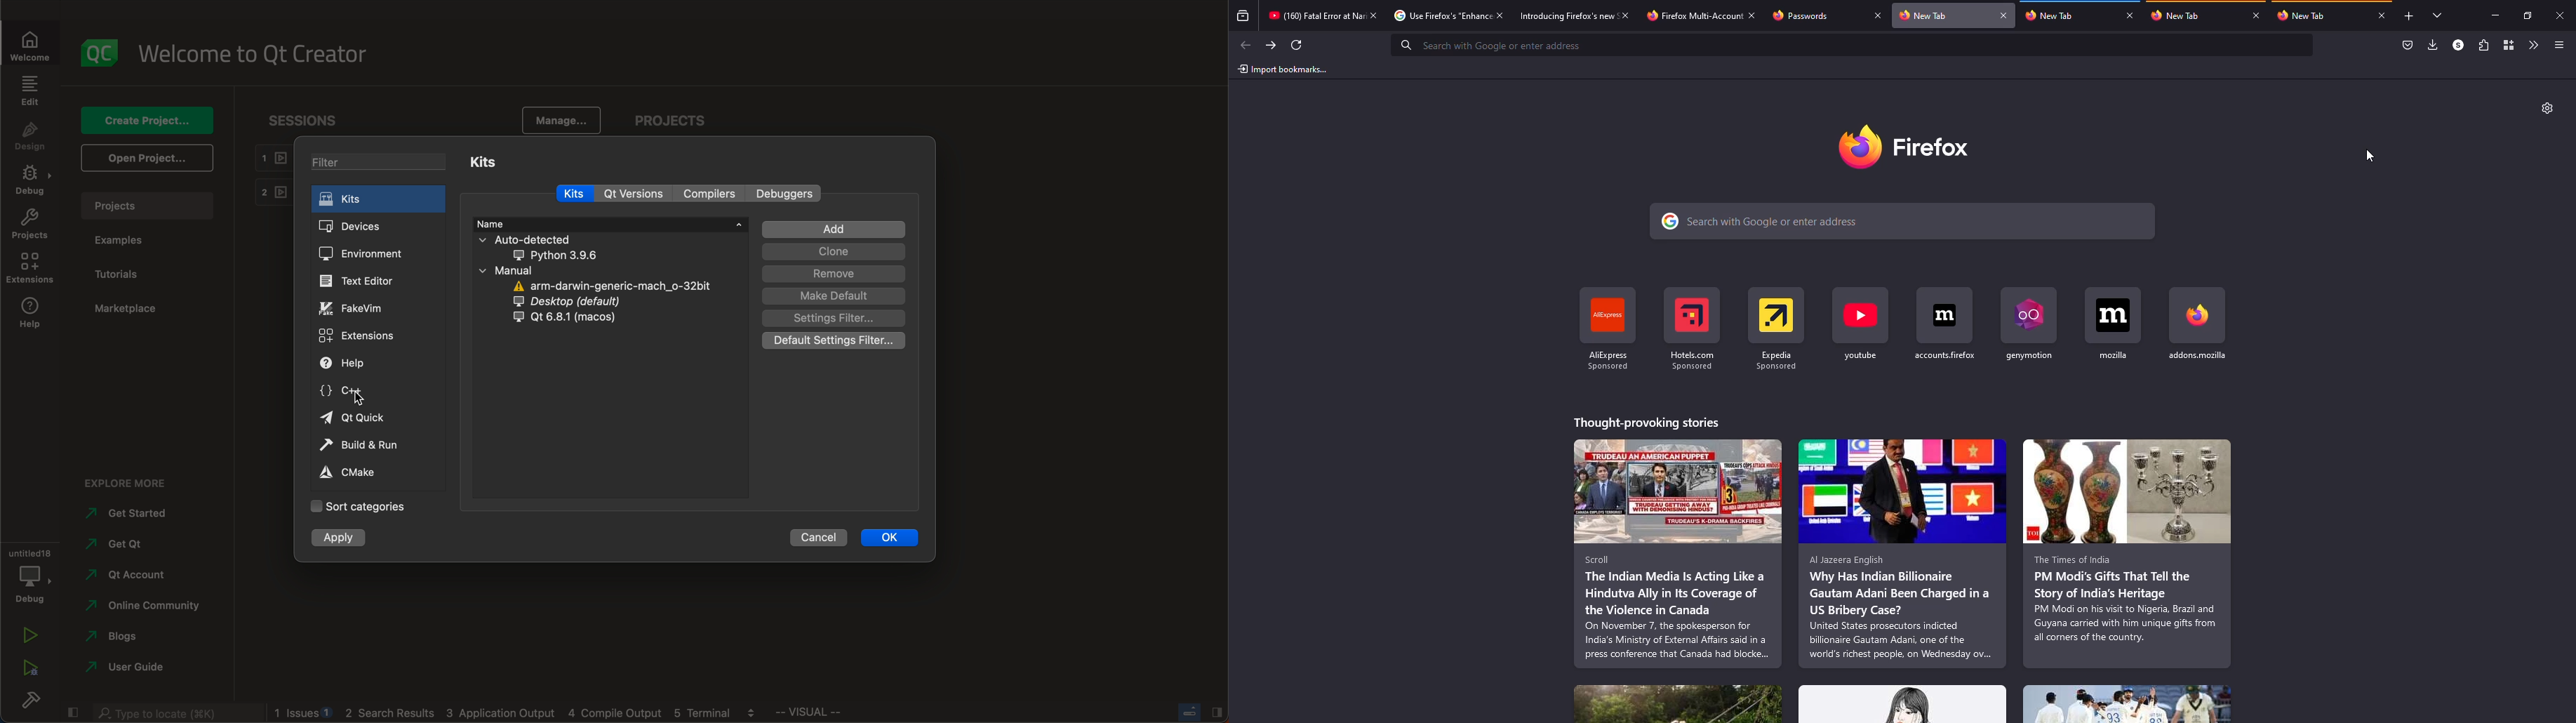 This screenshot has height=728, width=2576. Describe the element at coordinates (358, 507) in the screenshot. I see `categories` at that location.